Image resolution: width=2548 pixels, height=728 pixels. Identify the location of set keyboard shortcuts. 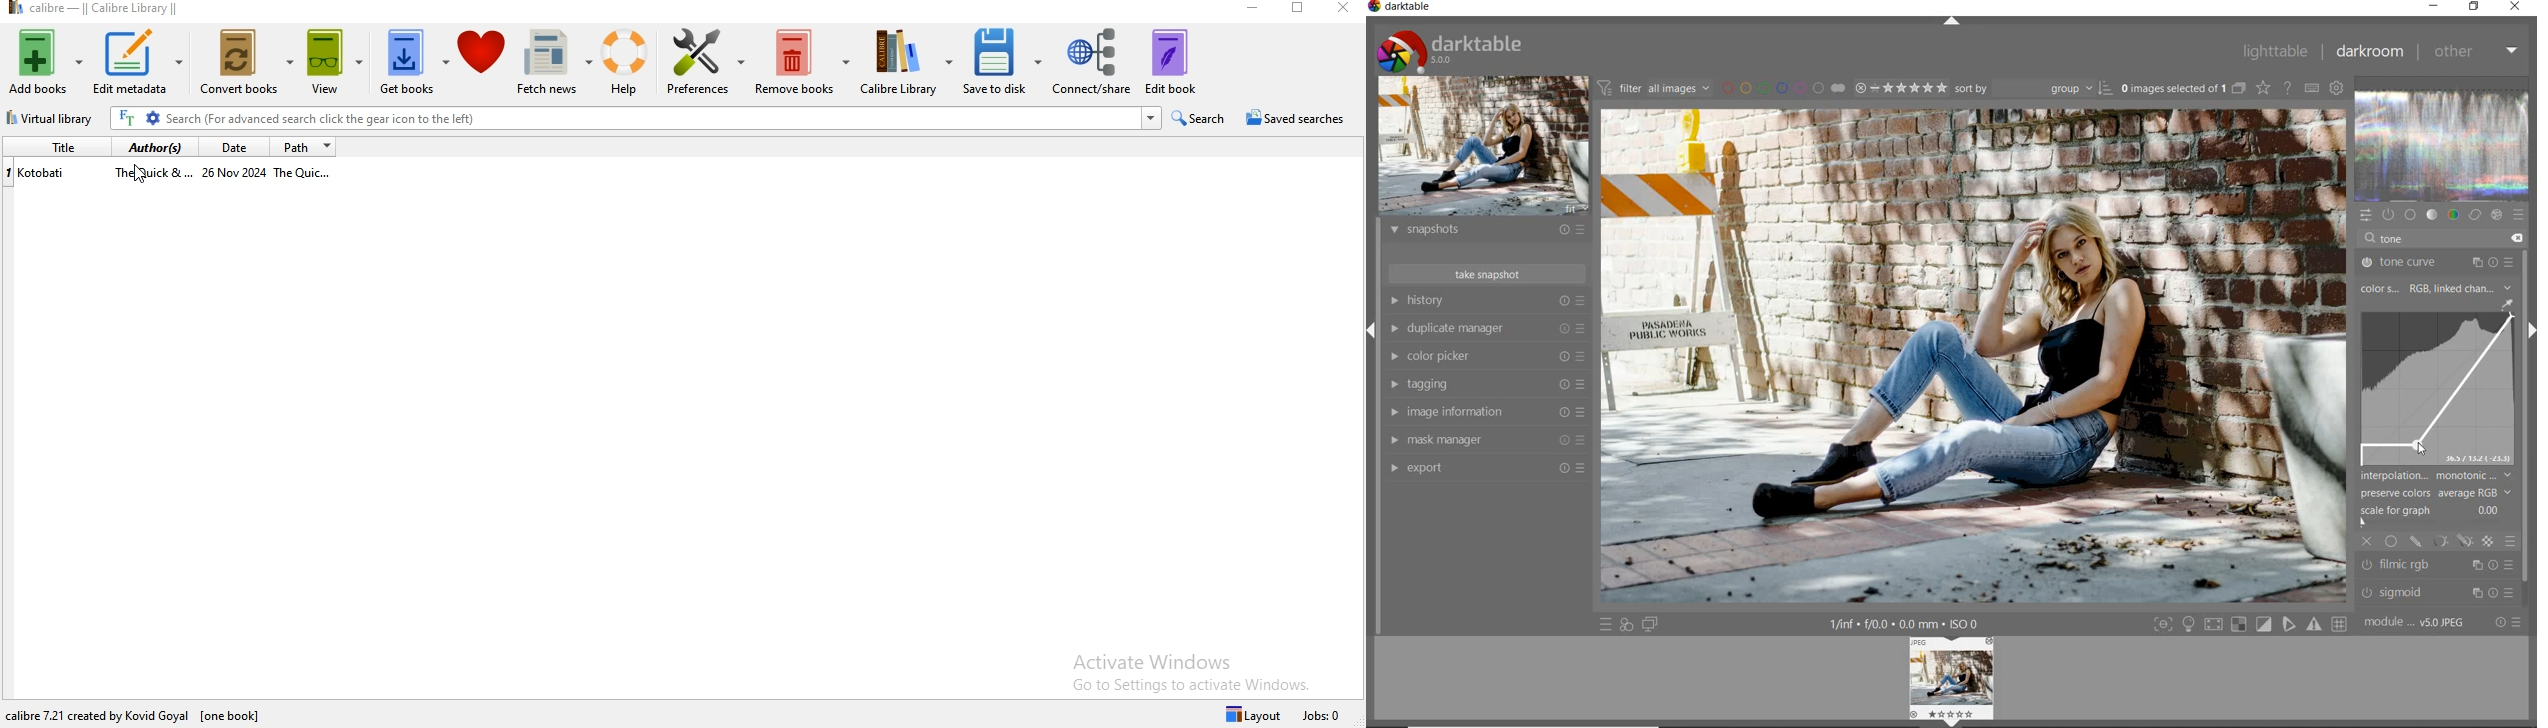
(2312, 89).